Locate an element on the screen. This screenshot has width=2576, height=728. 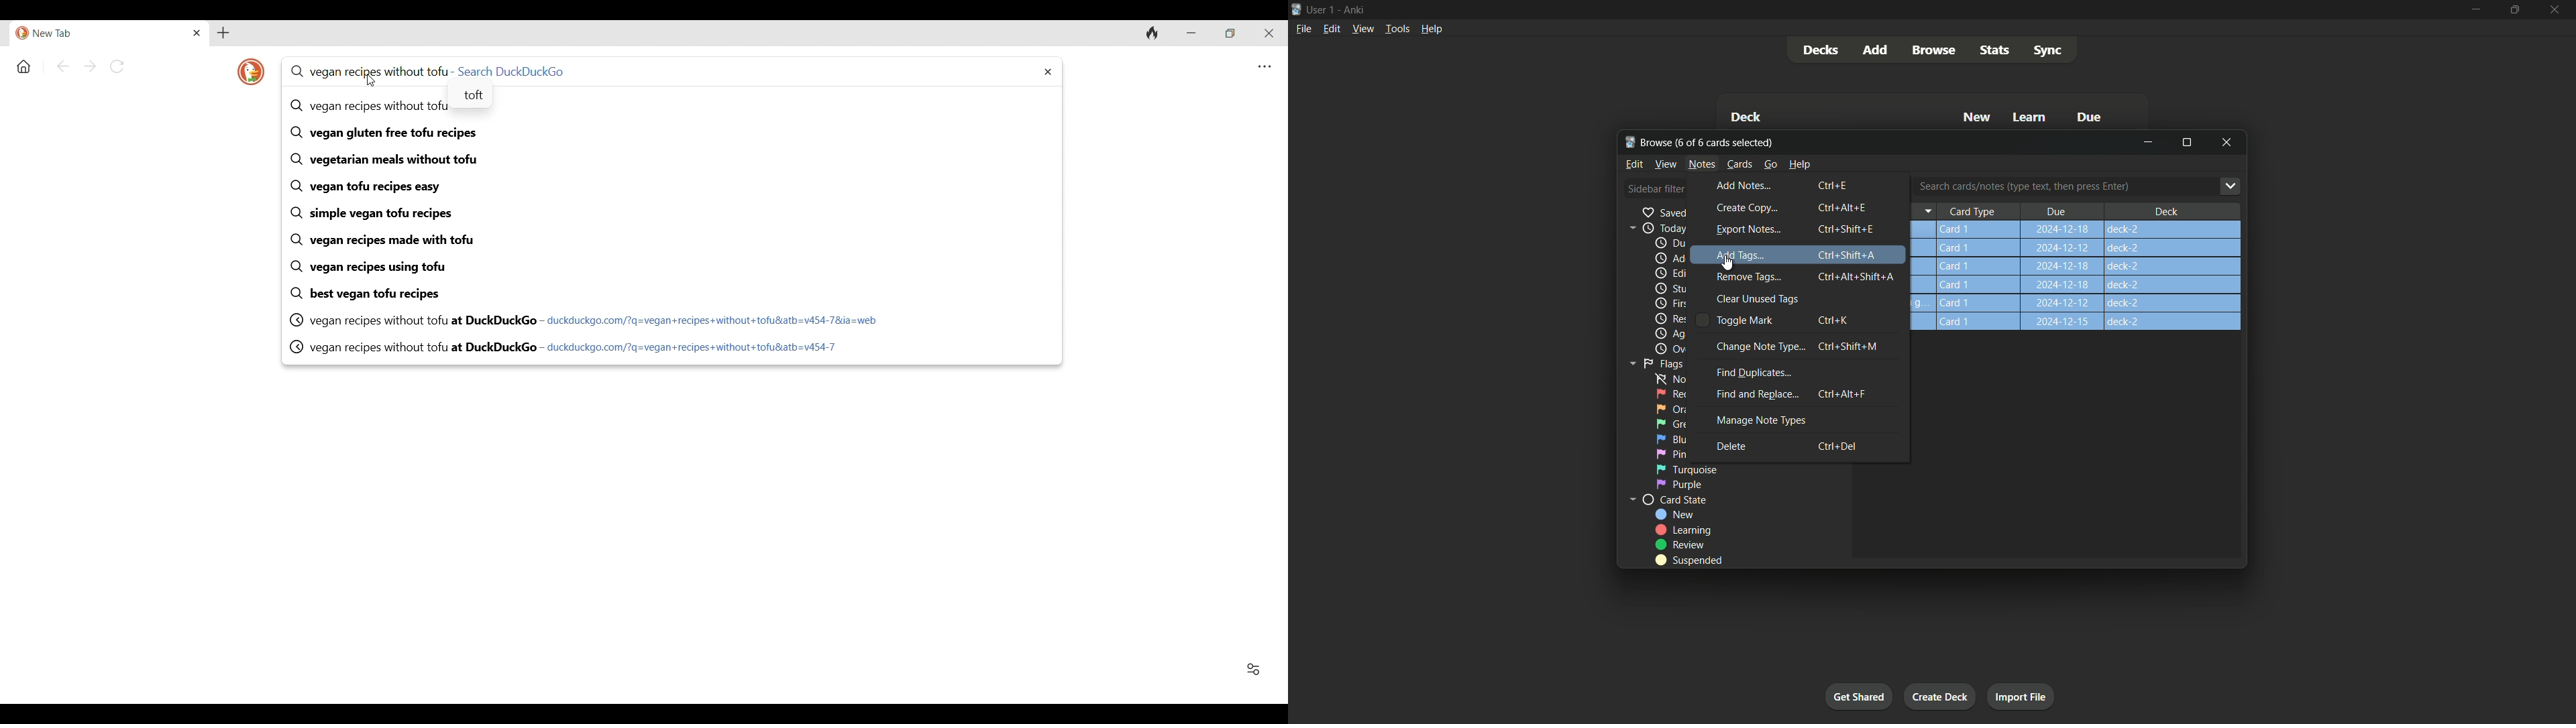
Ctrl + E is located at coordinates (1839, 186).